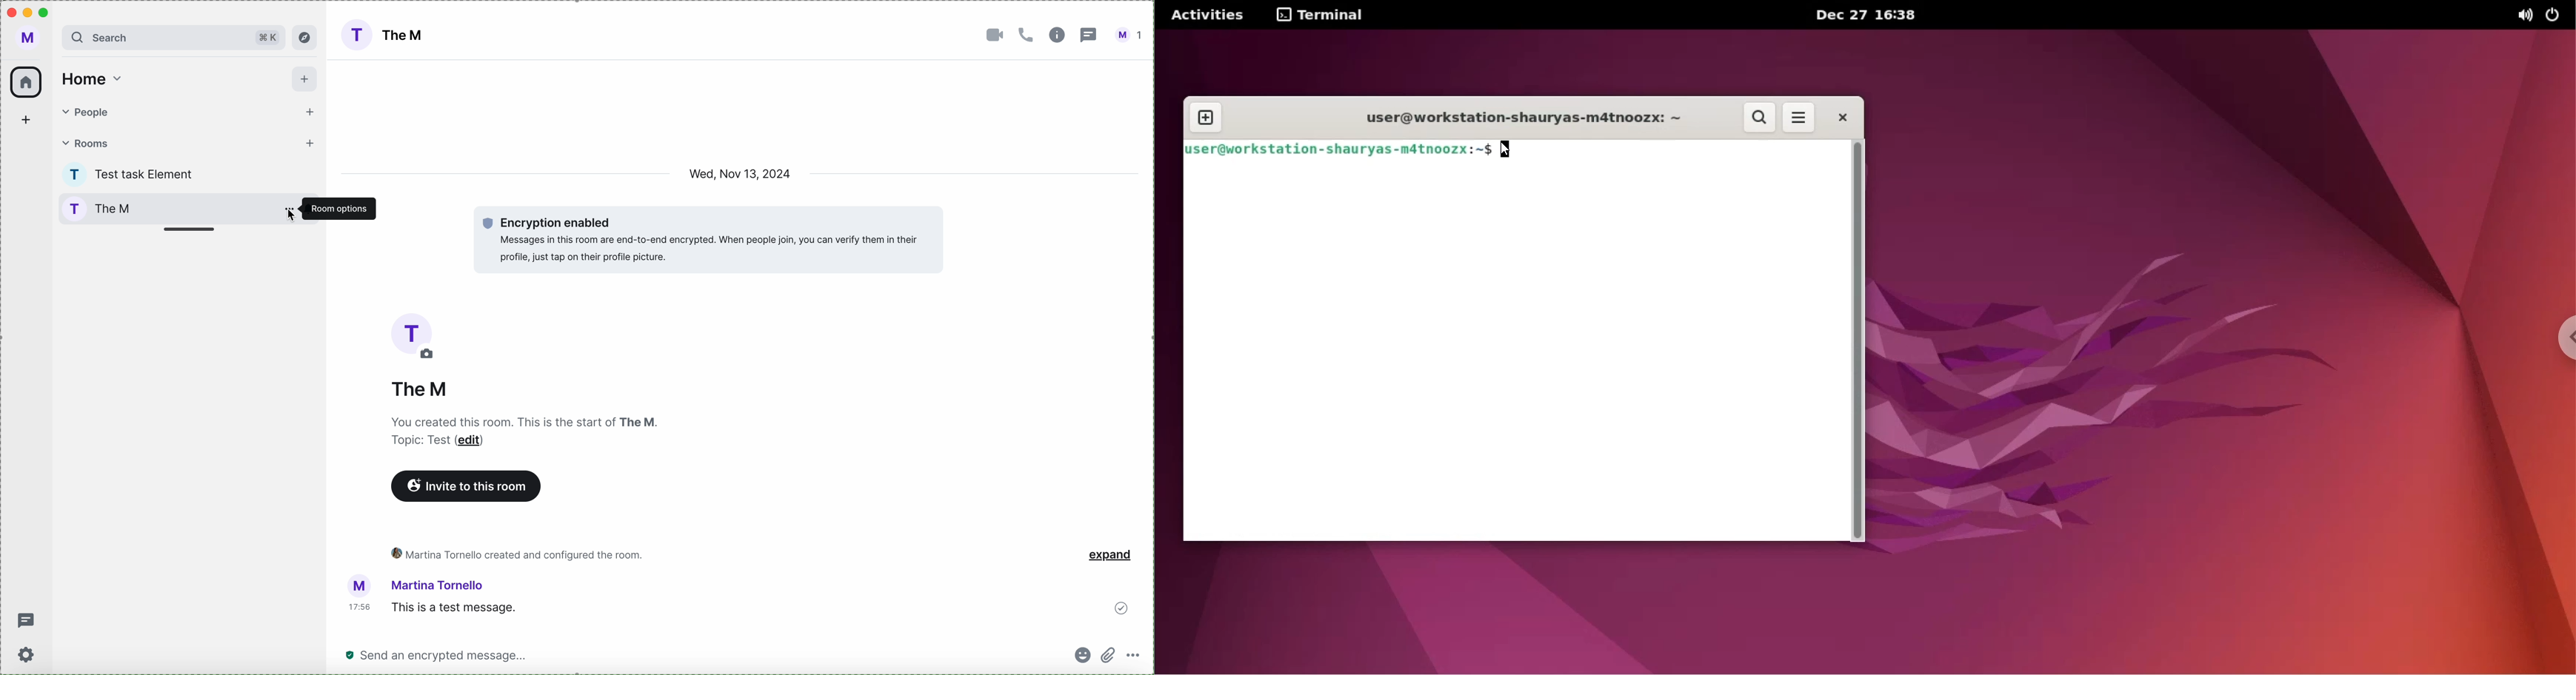  I want to click on call, so click(1028, 36).